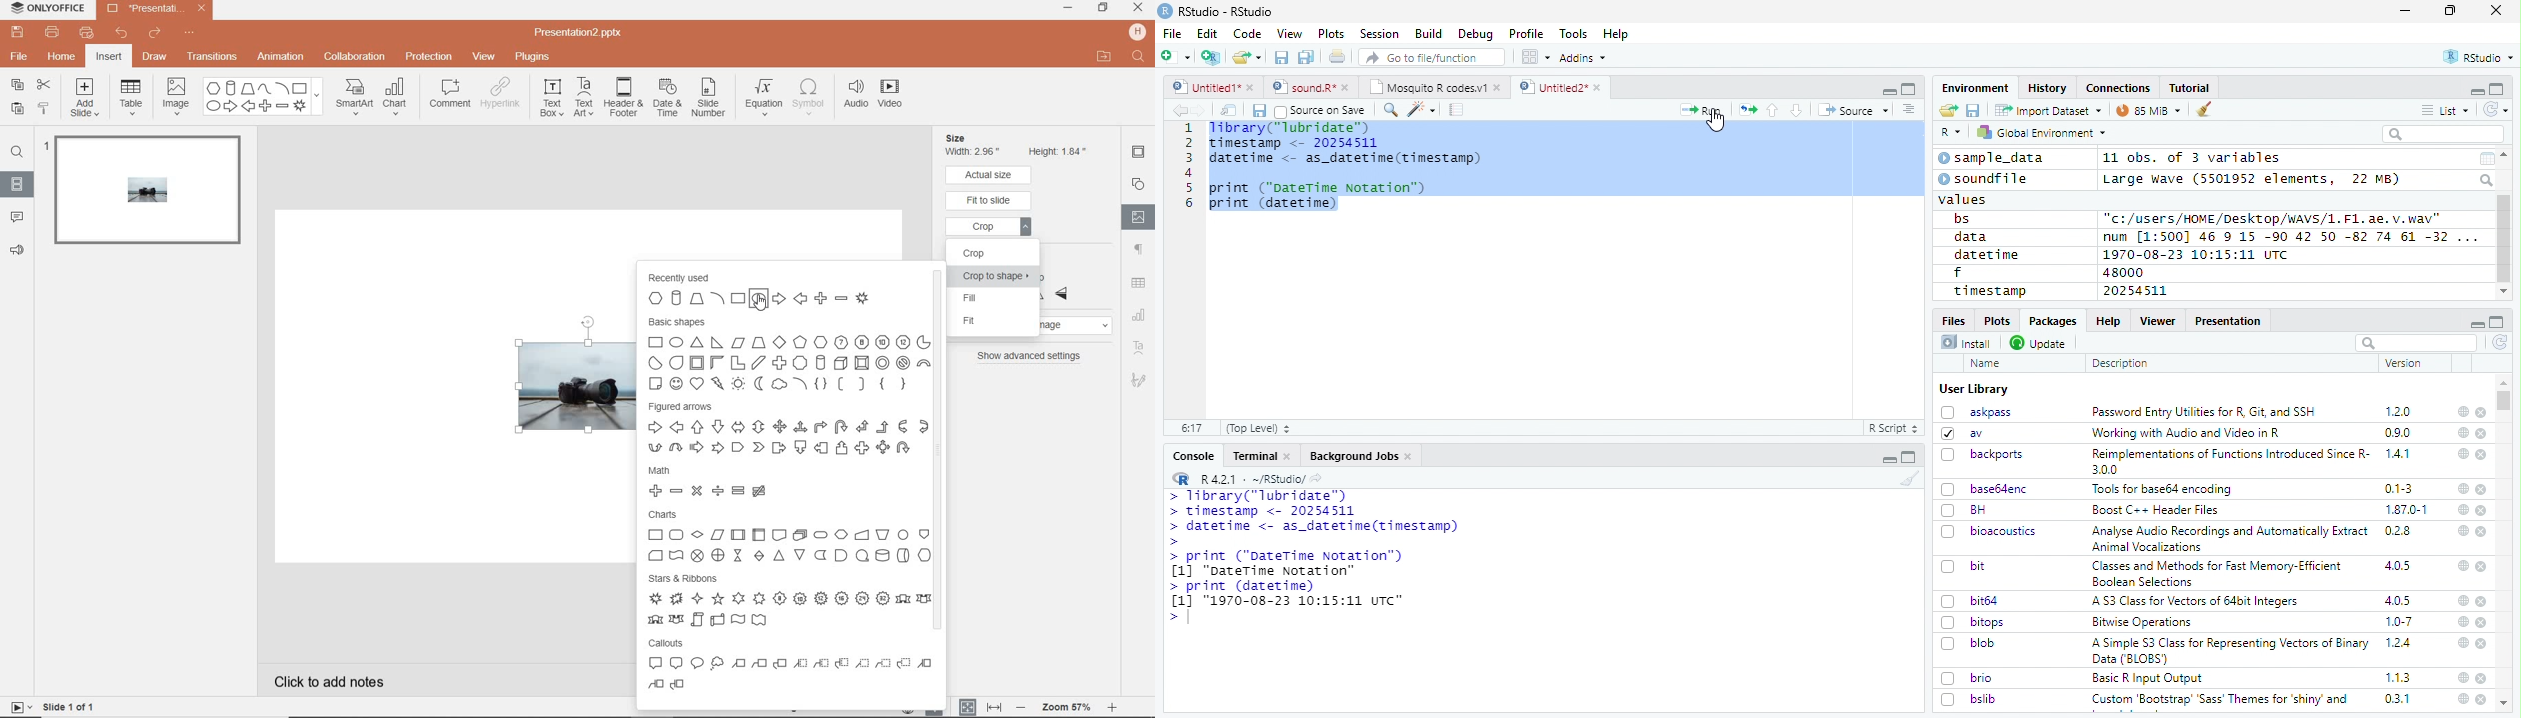 The image size is (2548, 728). I want to click on Print, so click(1338, 56).